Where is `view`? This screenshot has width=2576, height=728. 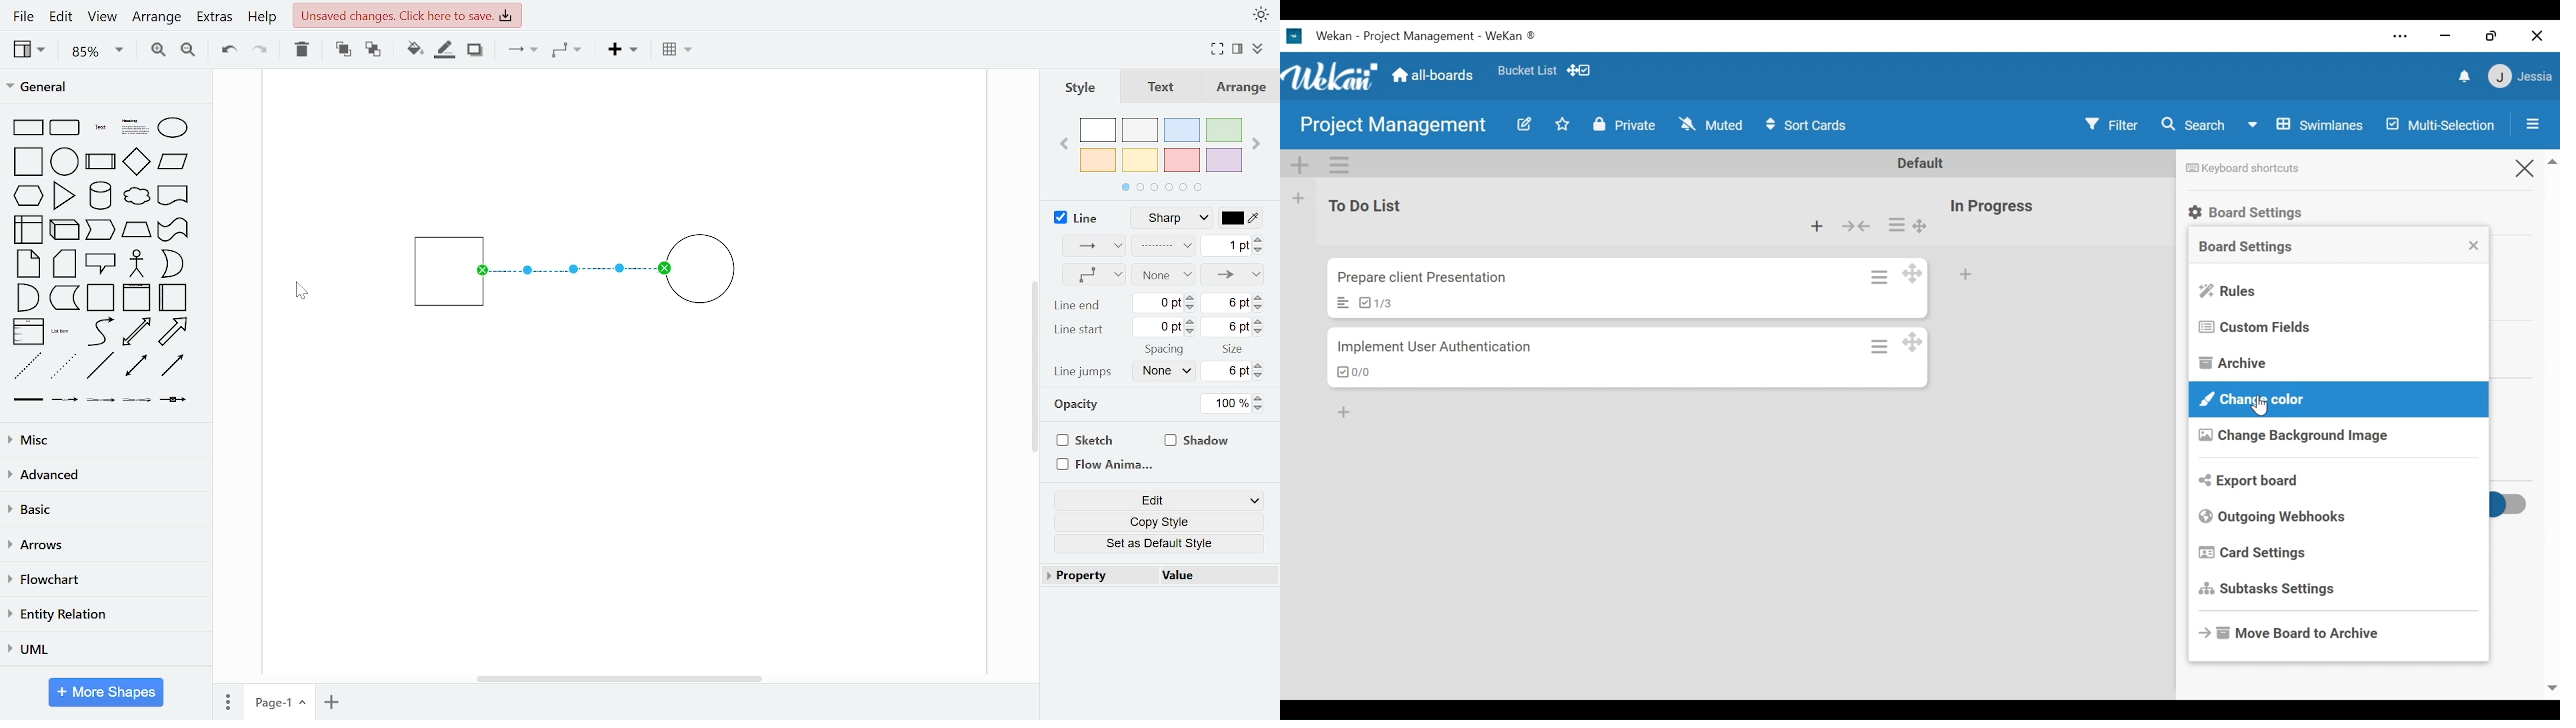 view is located at coordinates (100, 18).